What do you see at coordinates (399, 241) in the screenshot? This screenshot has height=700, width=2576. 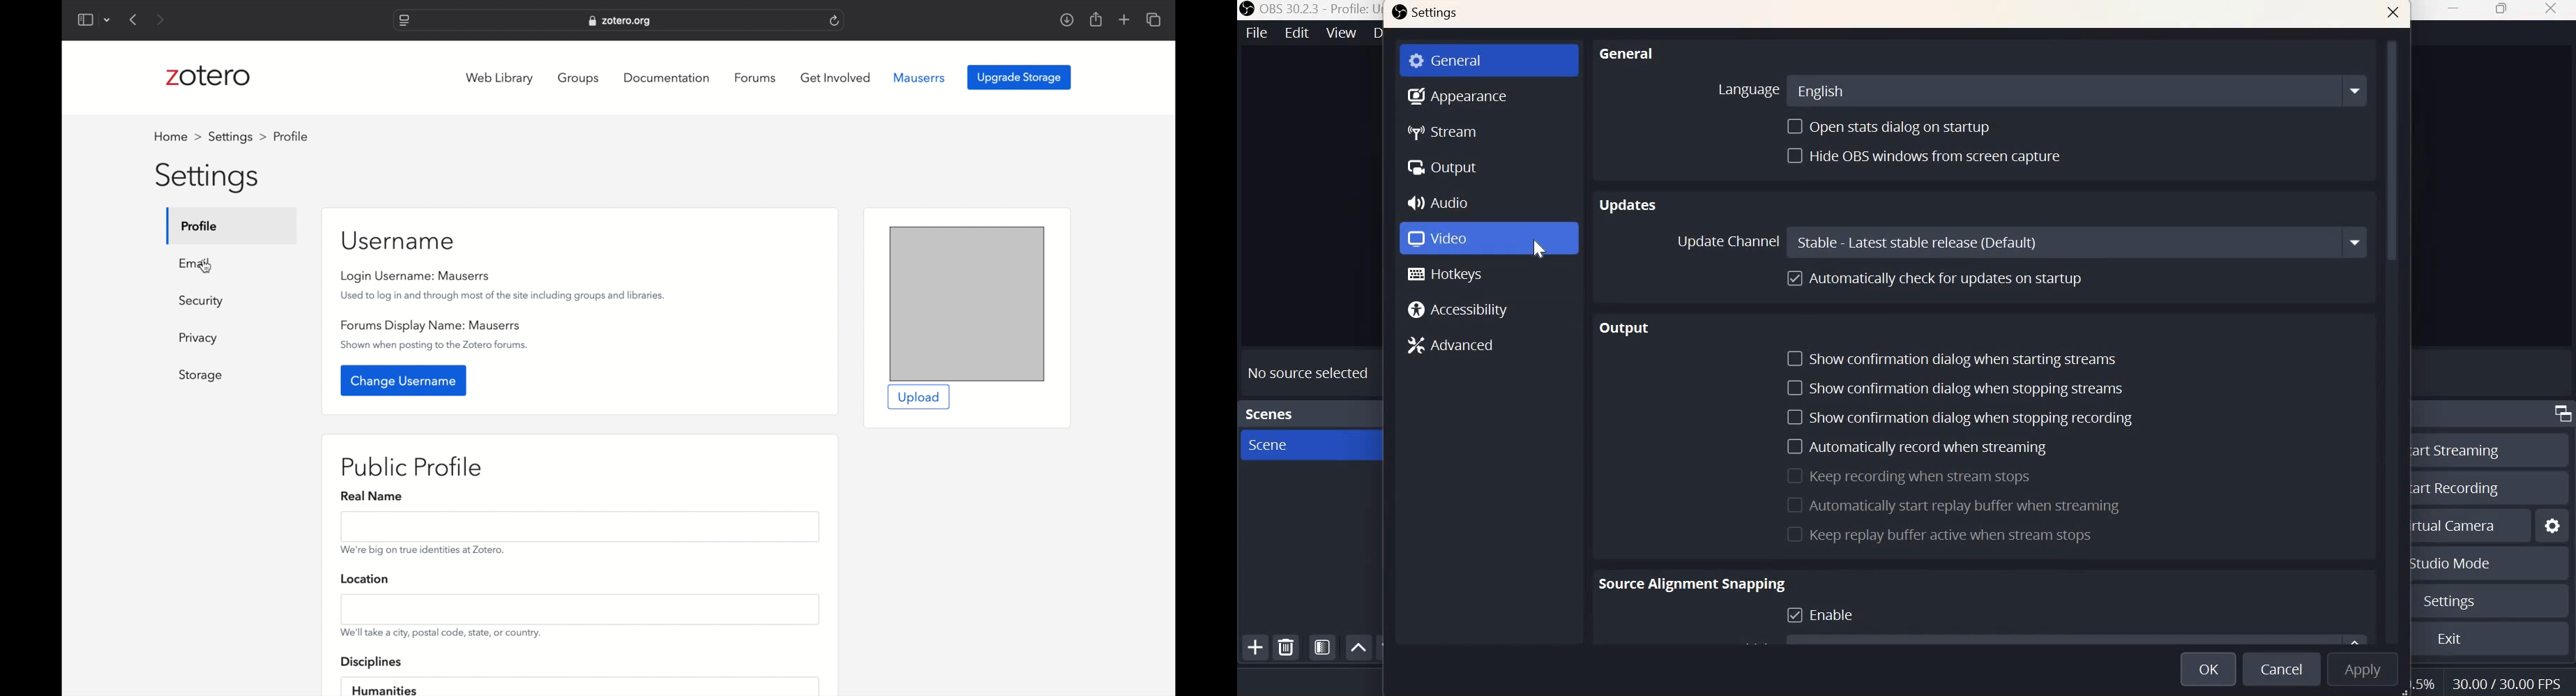 I see `username` at bounding box center [399, 241].